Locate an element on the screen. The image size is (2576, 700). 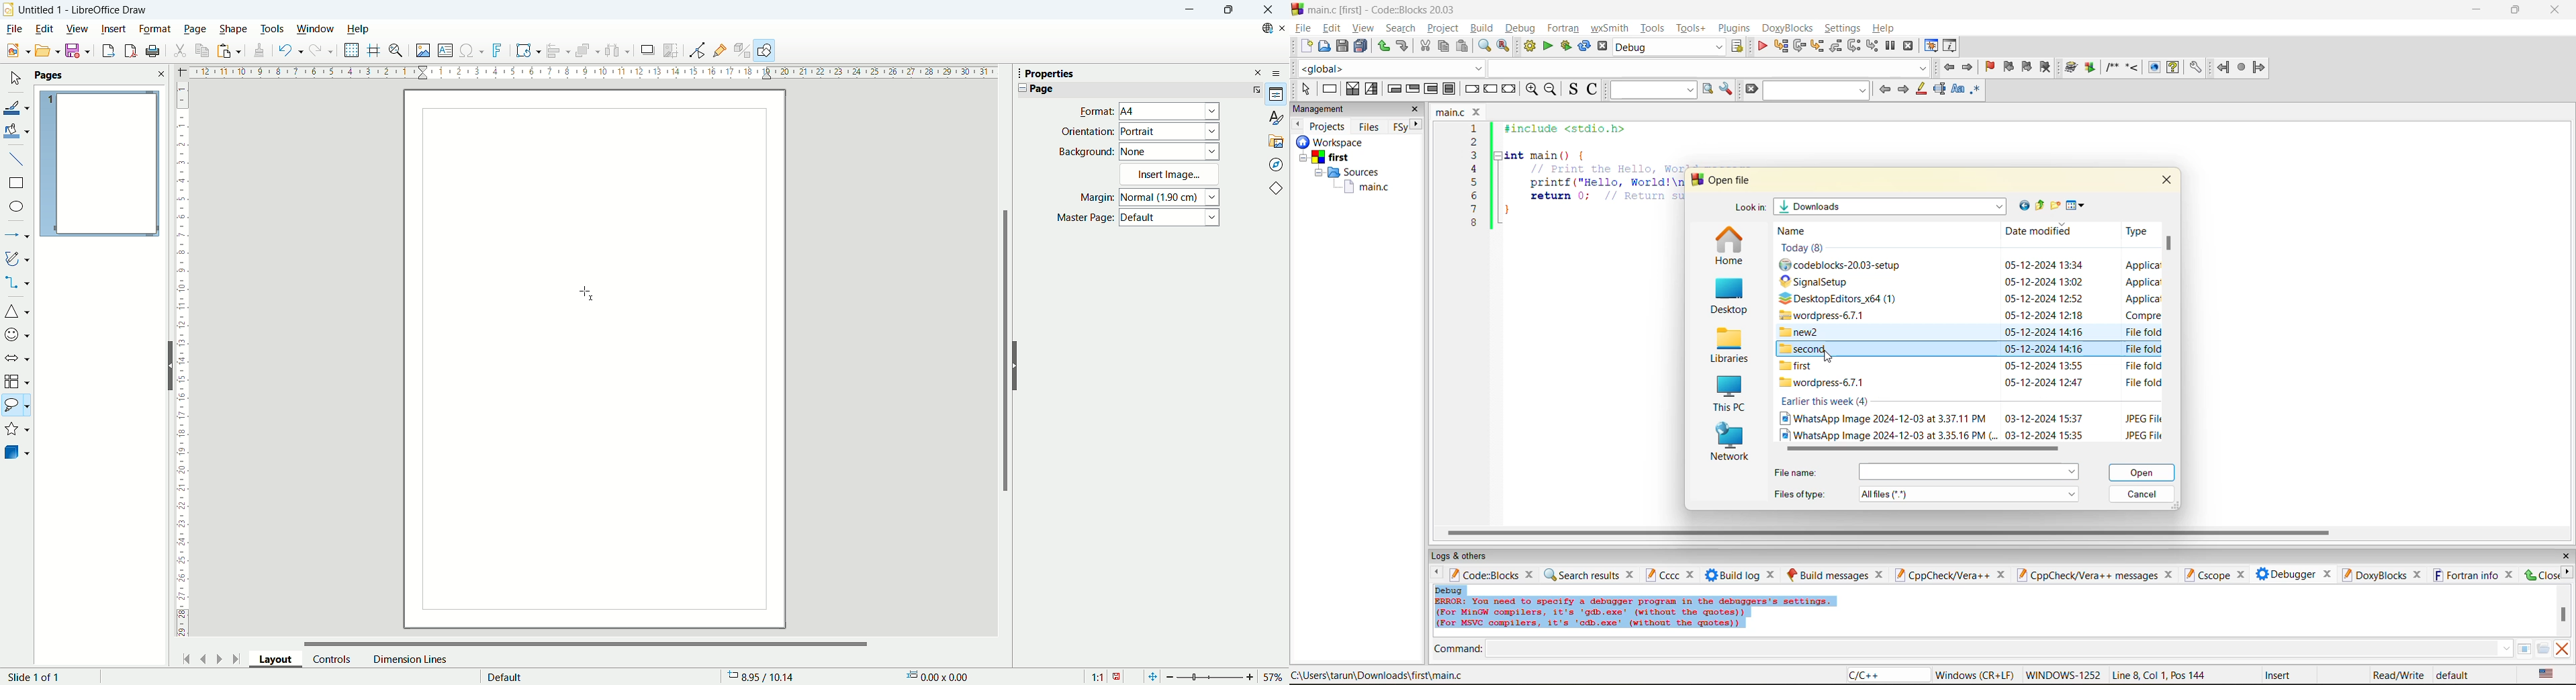
page is located at coordinates (99, 165).